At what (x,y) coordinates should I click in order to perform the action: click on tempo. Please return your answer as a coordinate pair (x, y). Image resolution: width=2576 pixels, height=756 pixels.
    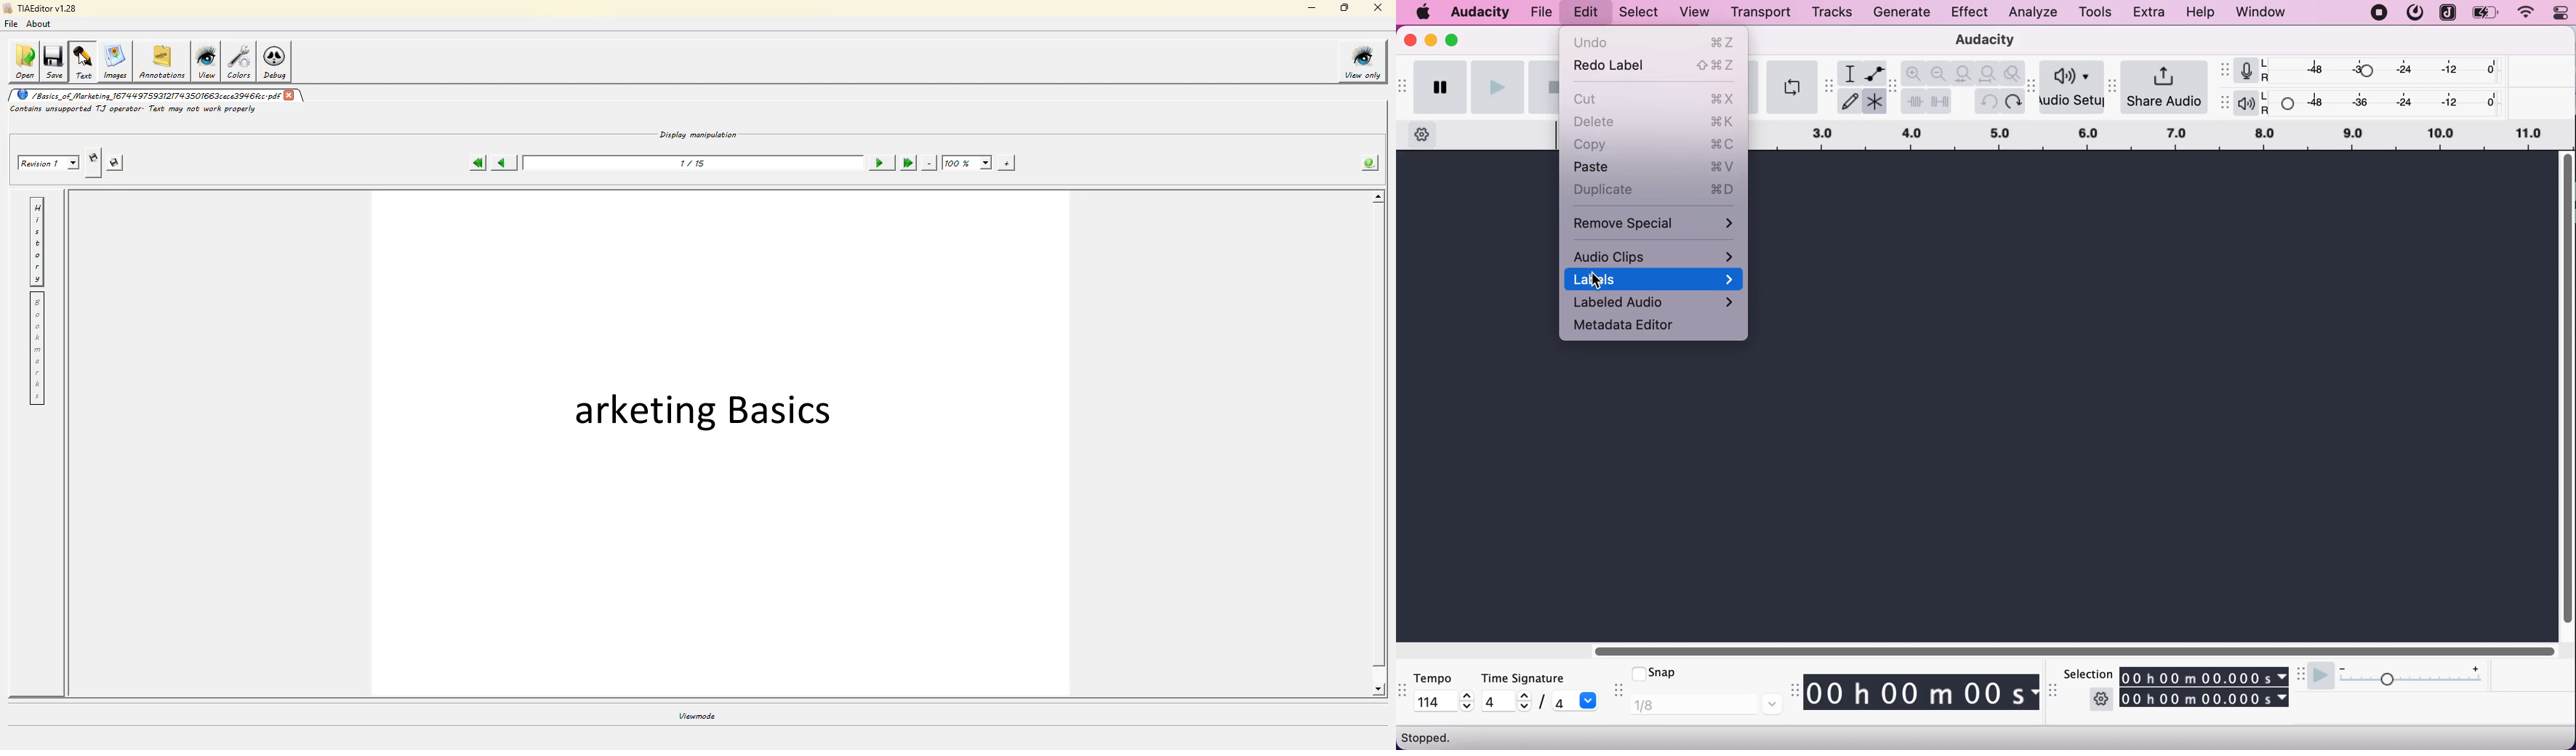
    Looking at the image, I should click on (1441, 678).